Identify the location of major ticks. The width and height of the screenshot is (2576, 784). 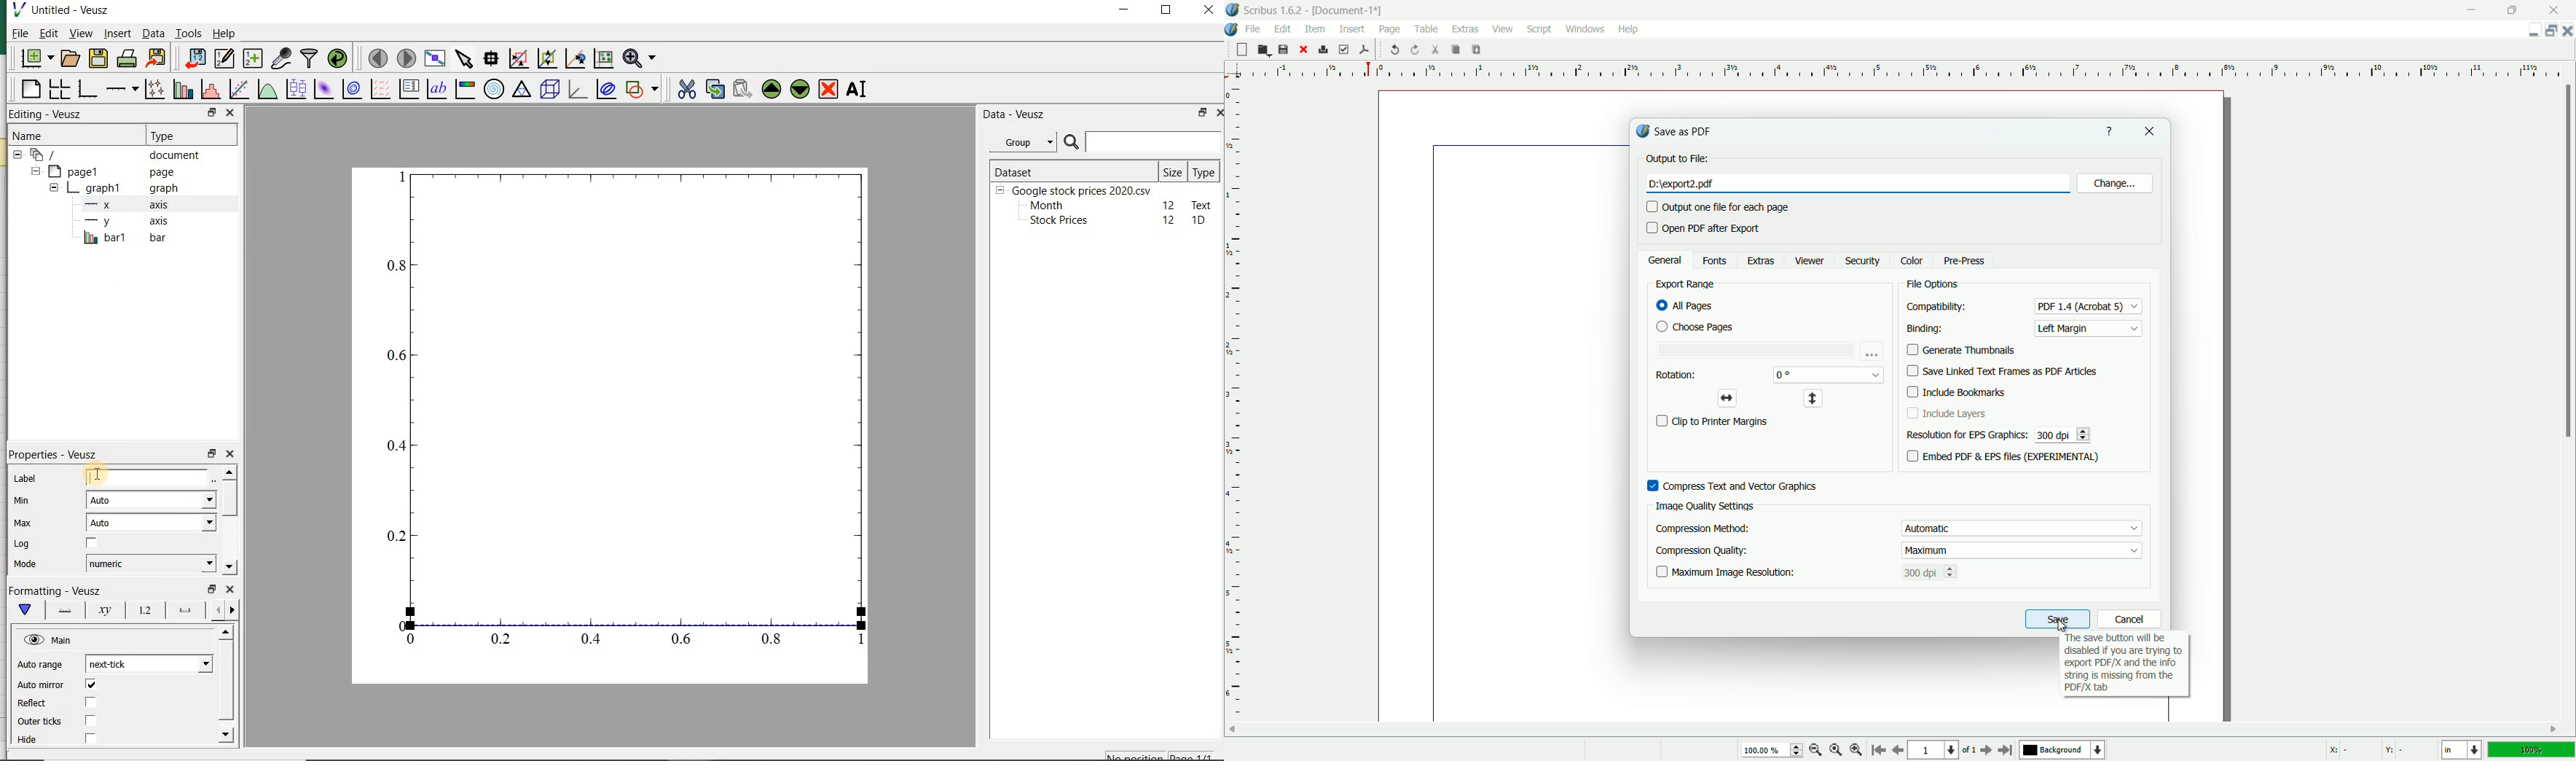
(183, 610).